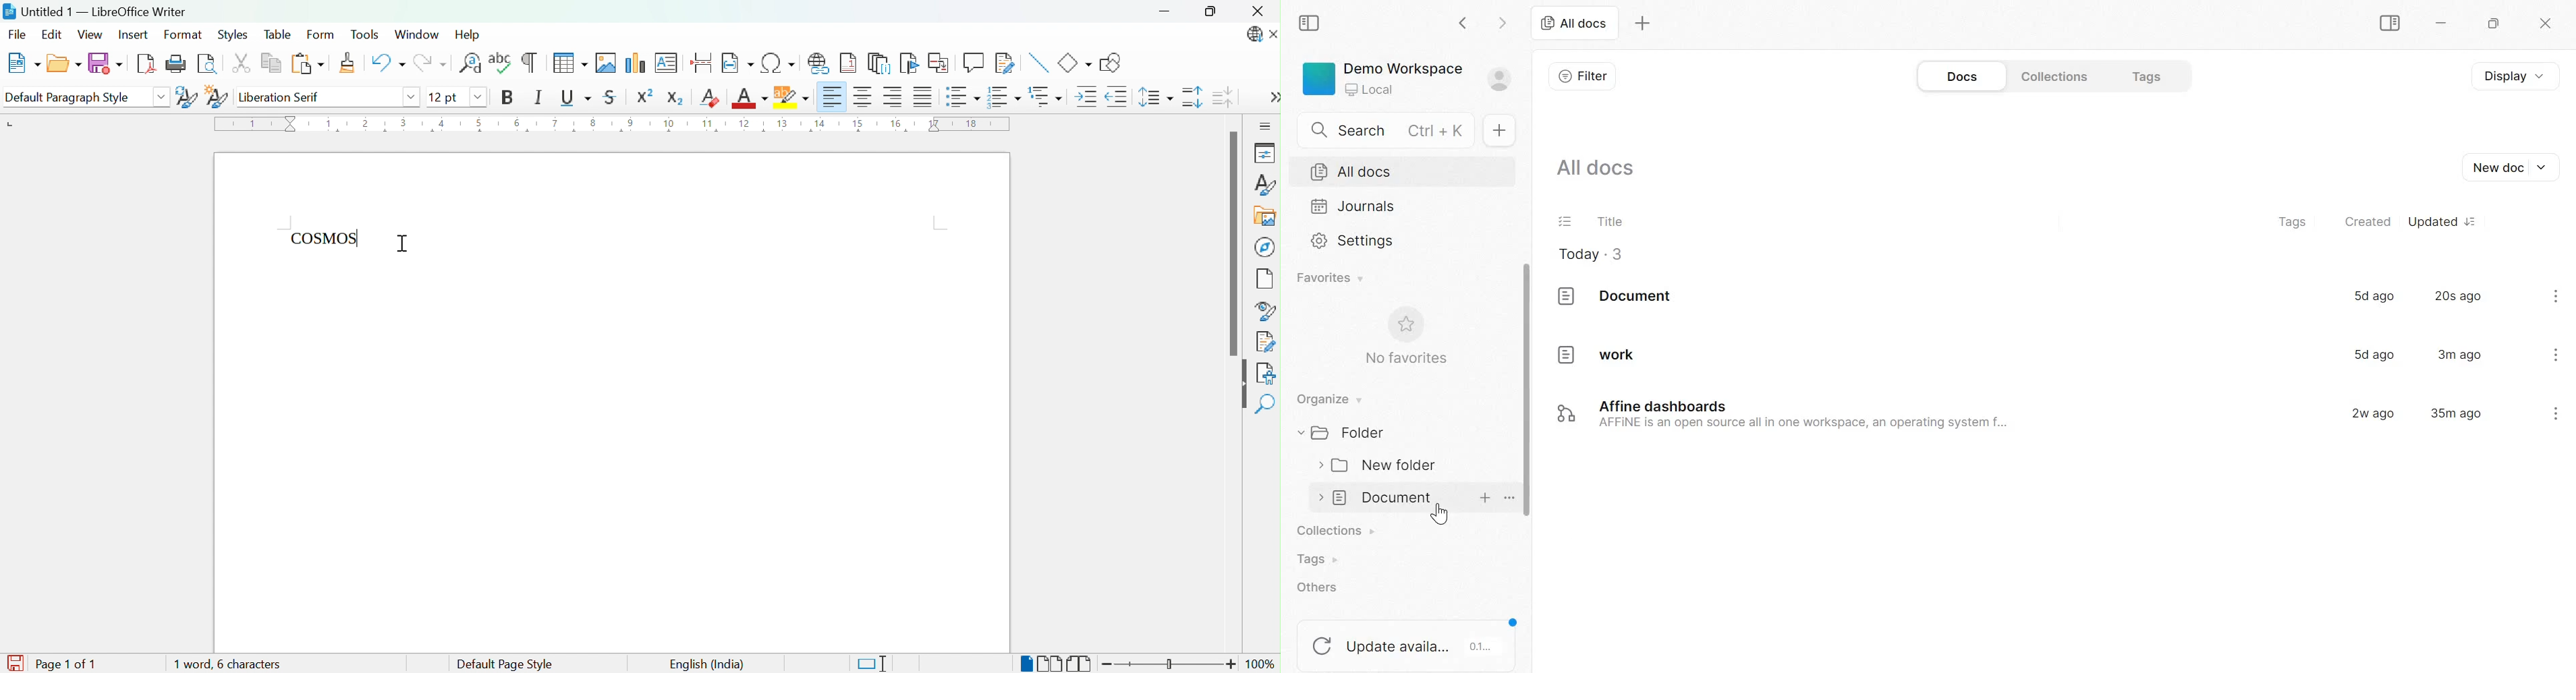  What do you see at coordinates (2497, 23) in the screenshot?
I see `Maximize` at bounding box center [2497, 23].